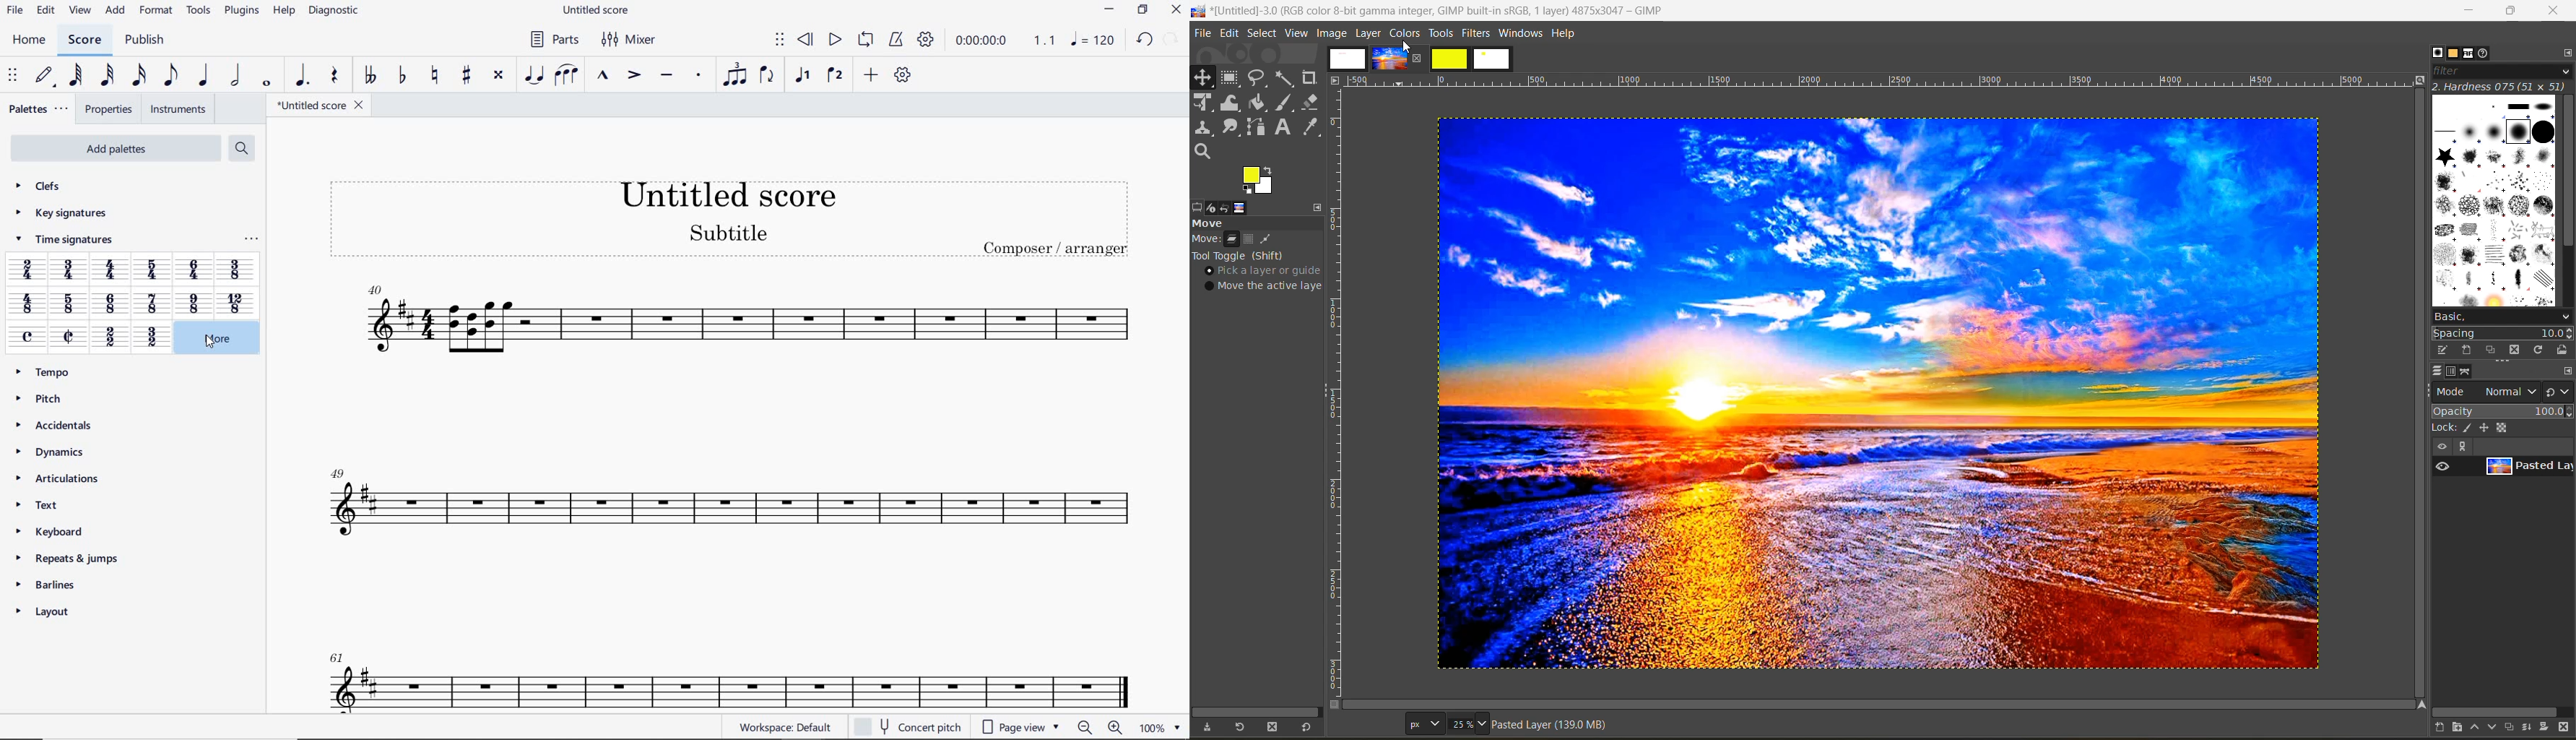  I want to click on windows, so click(1522, 34).